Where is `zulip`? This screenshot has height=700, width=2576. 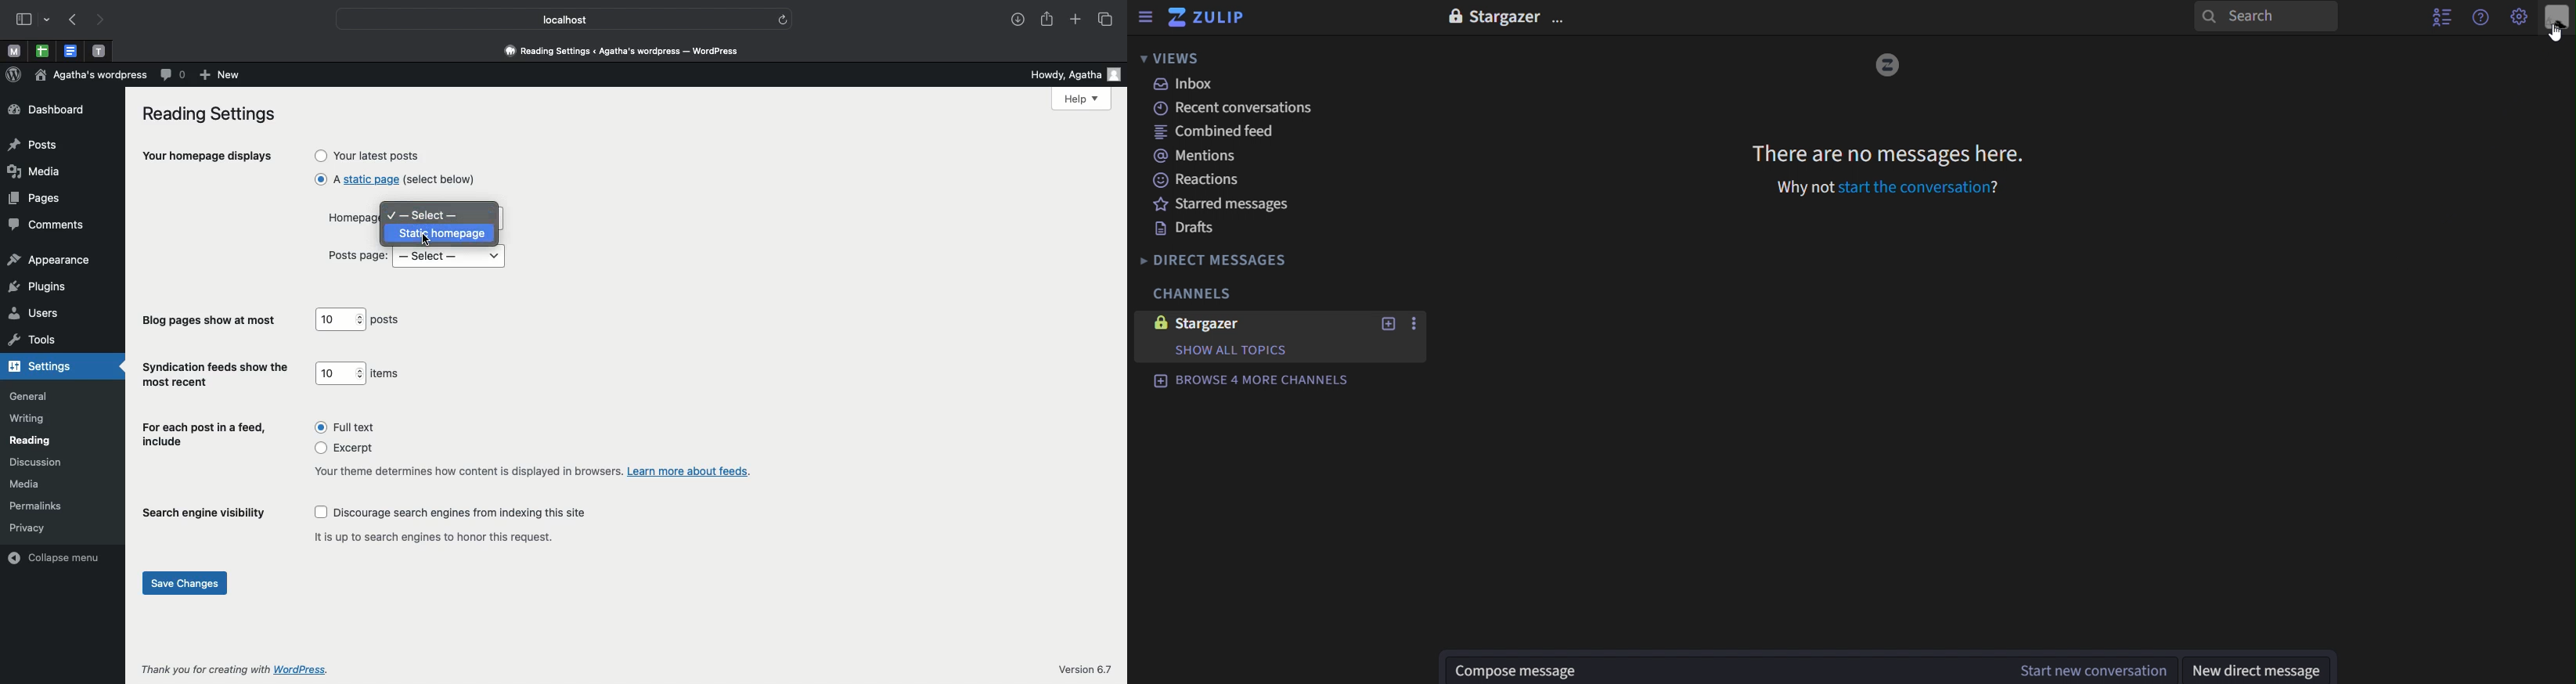
zulip is located at coordinates (1213, 18).